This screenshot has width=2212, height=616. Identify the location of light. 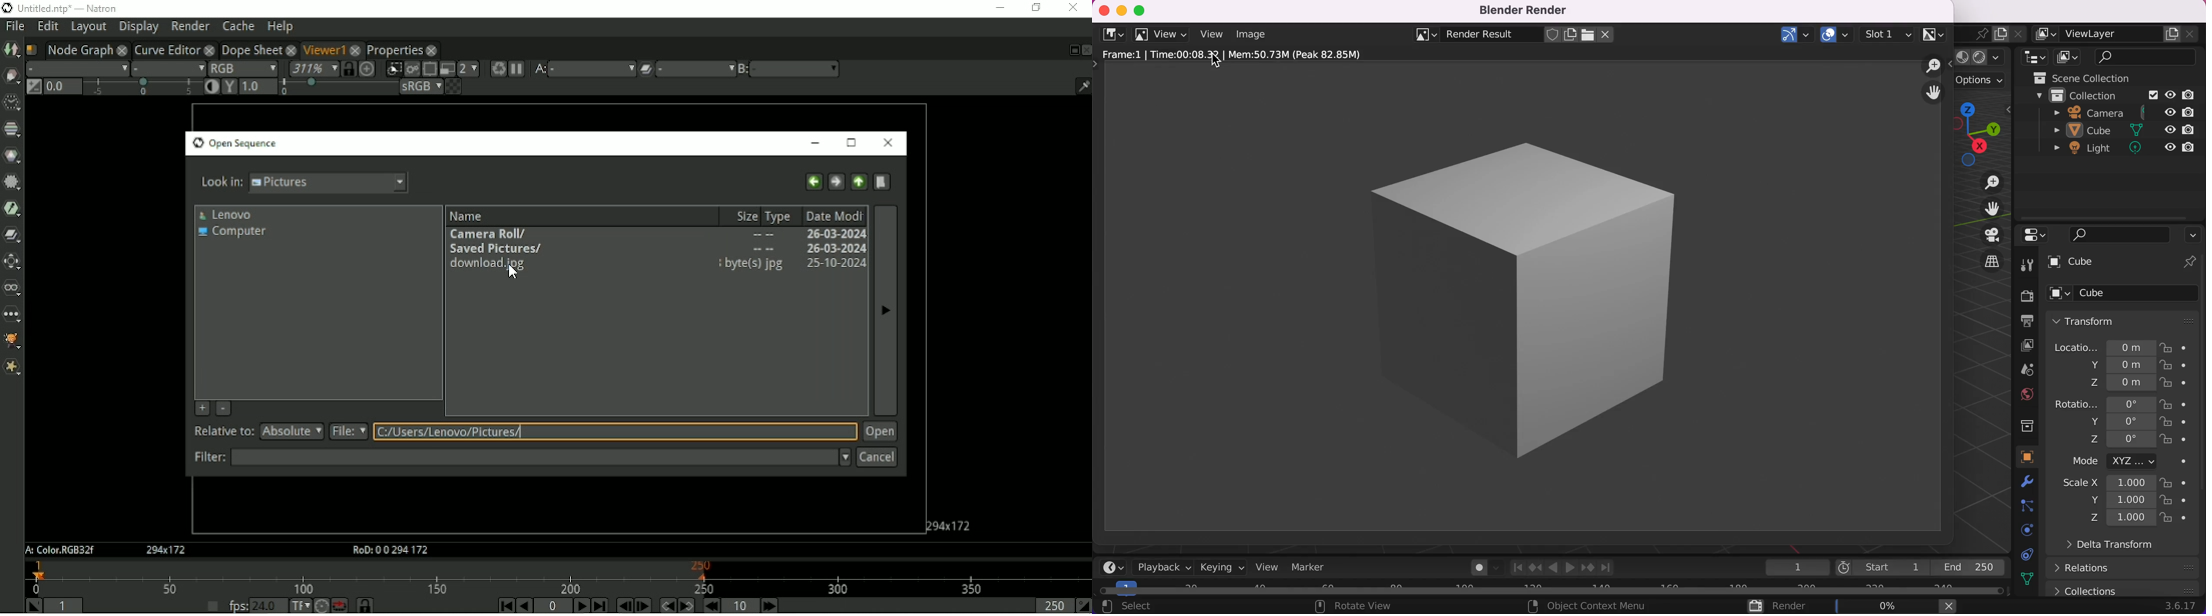
(2088, 149).